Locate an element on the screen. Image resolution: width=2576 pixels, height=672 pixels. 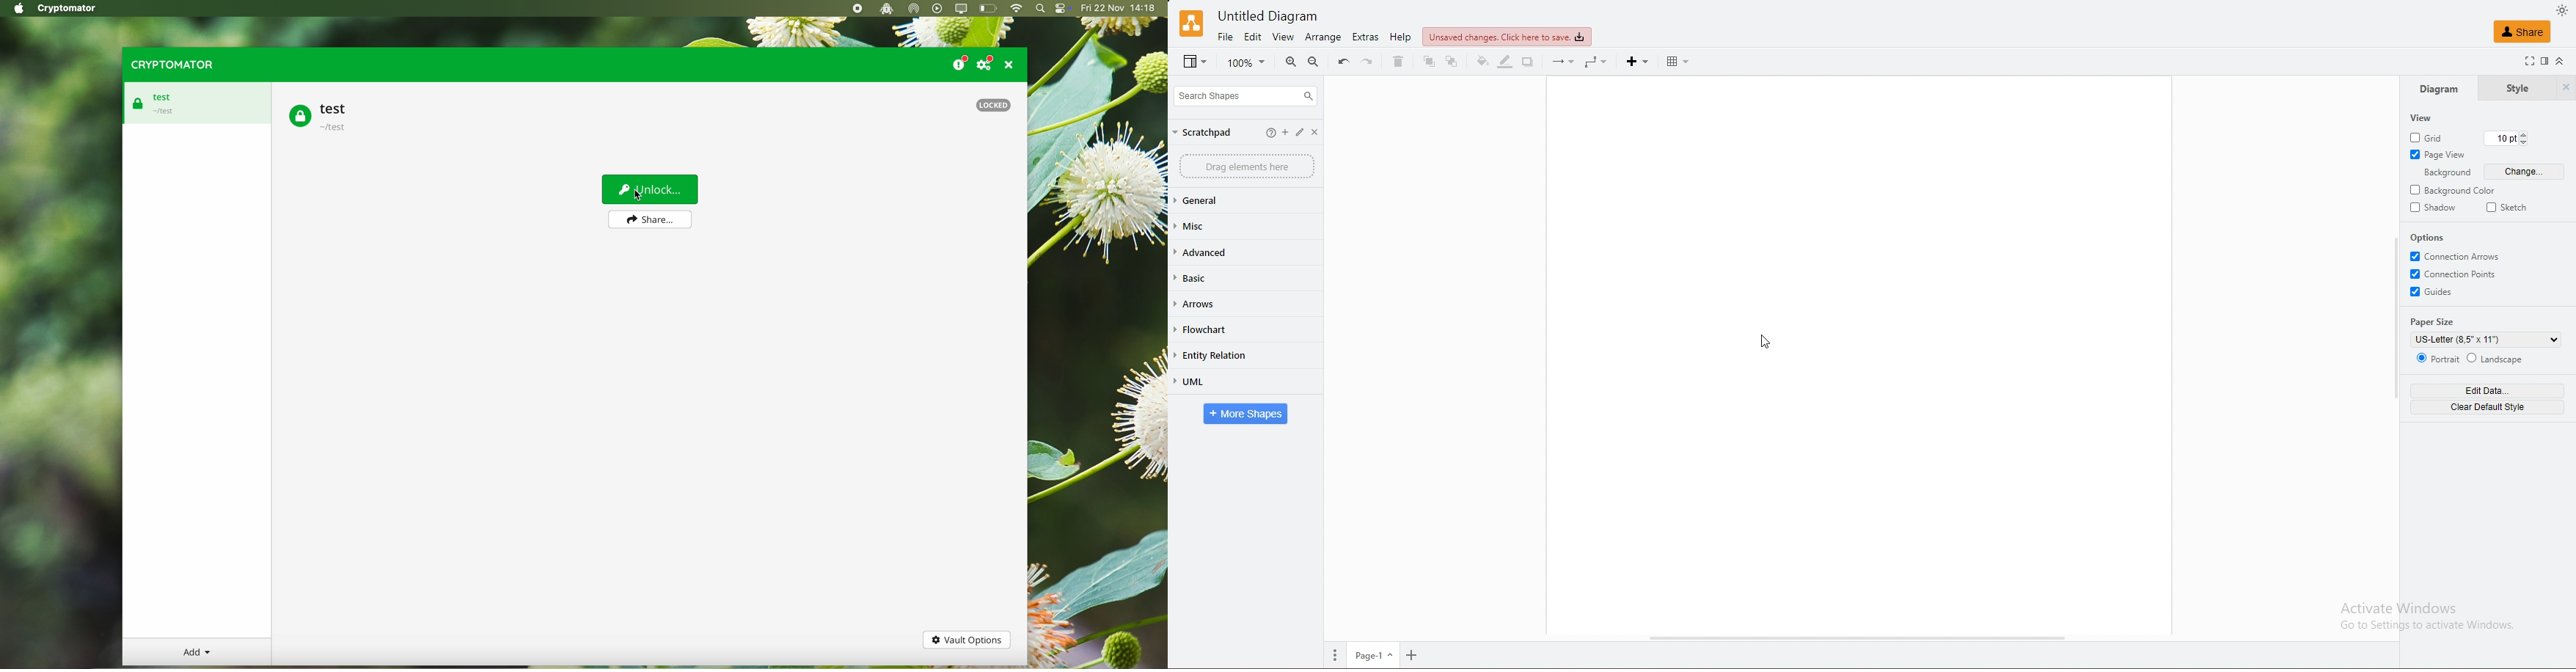
cryptomator is located at coordinates (170, 65).